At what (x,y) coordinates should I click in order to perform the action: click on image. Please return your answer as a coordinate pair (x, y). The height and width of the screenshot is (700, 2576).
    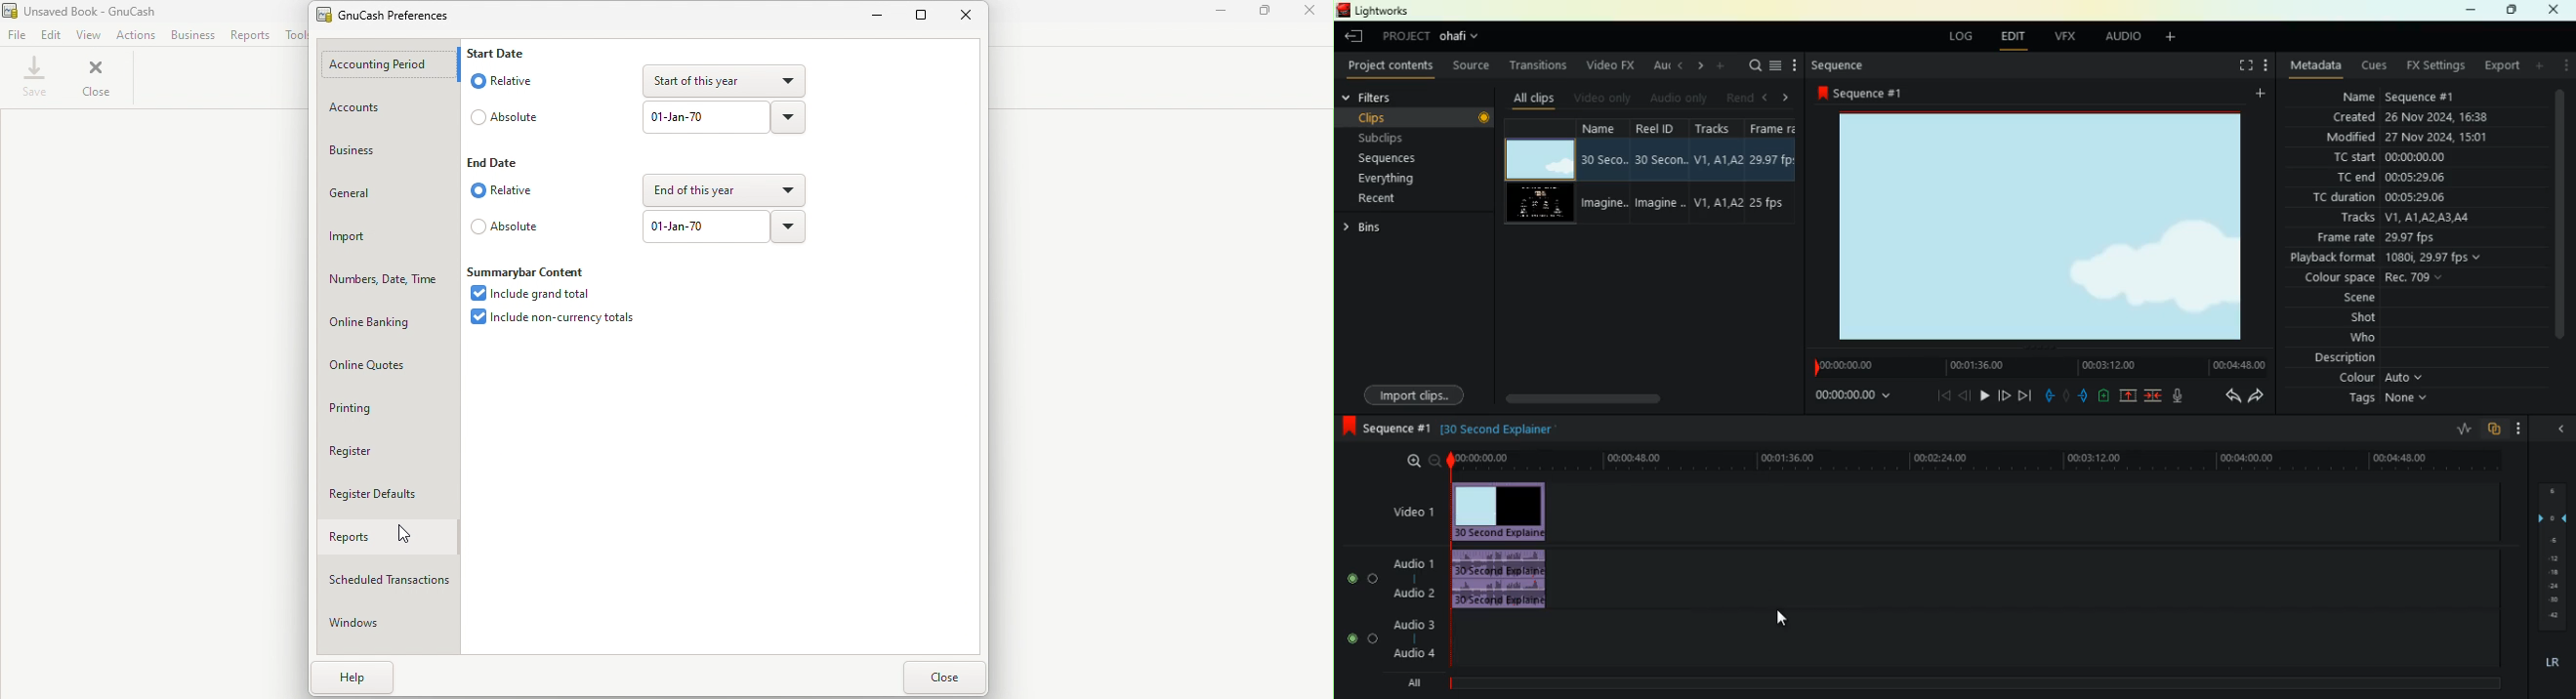
    Looking at the image, I should click on (2047, 226).